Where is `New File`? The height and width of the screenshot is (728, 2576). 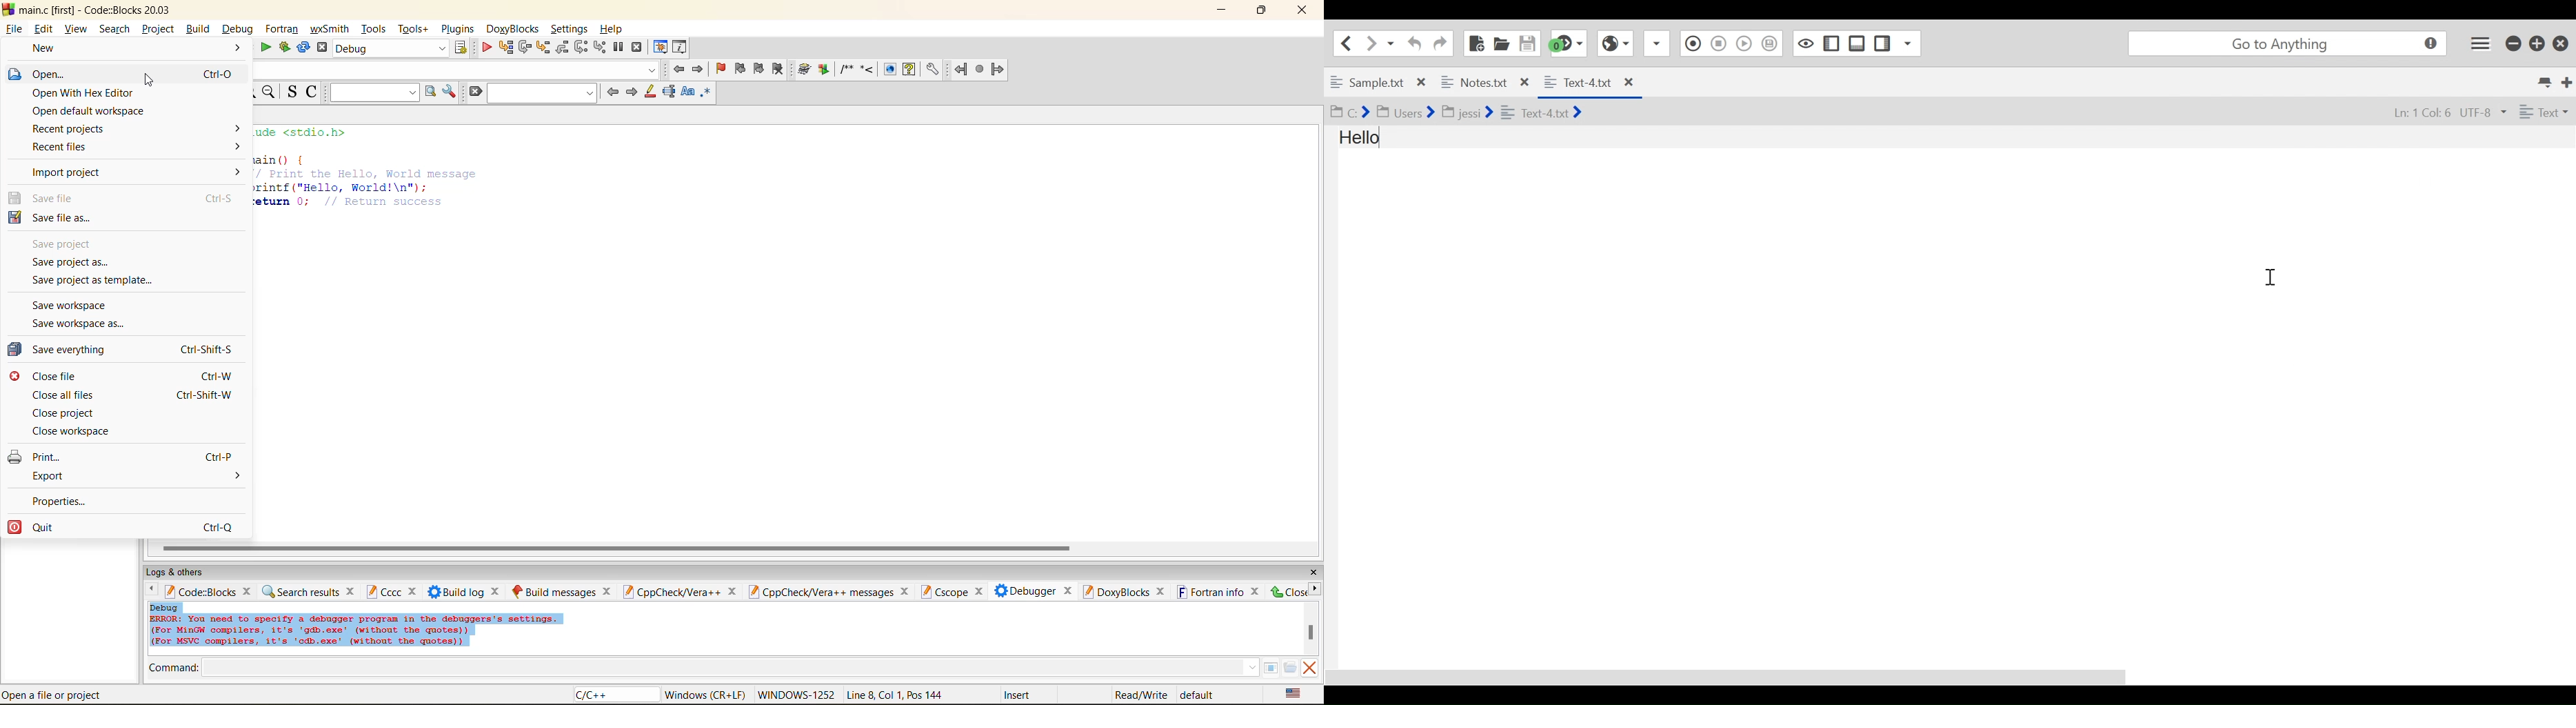 New File is located at coordinates (1477, 43).